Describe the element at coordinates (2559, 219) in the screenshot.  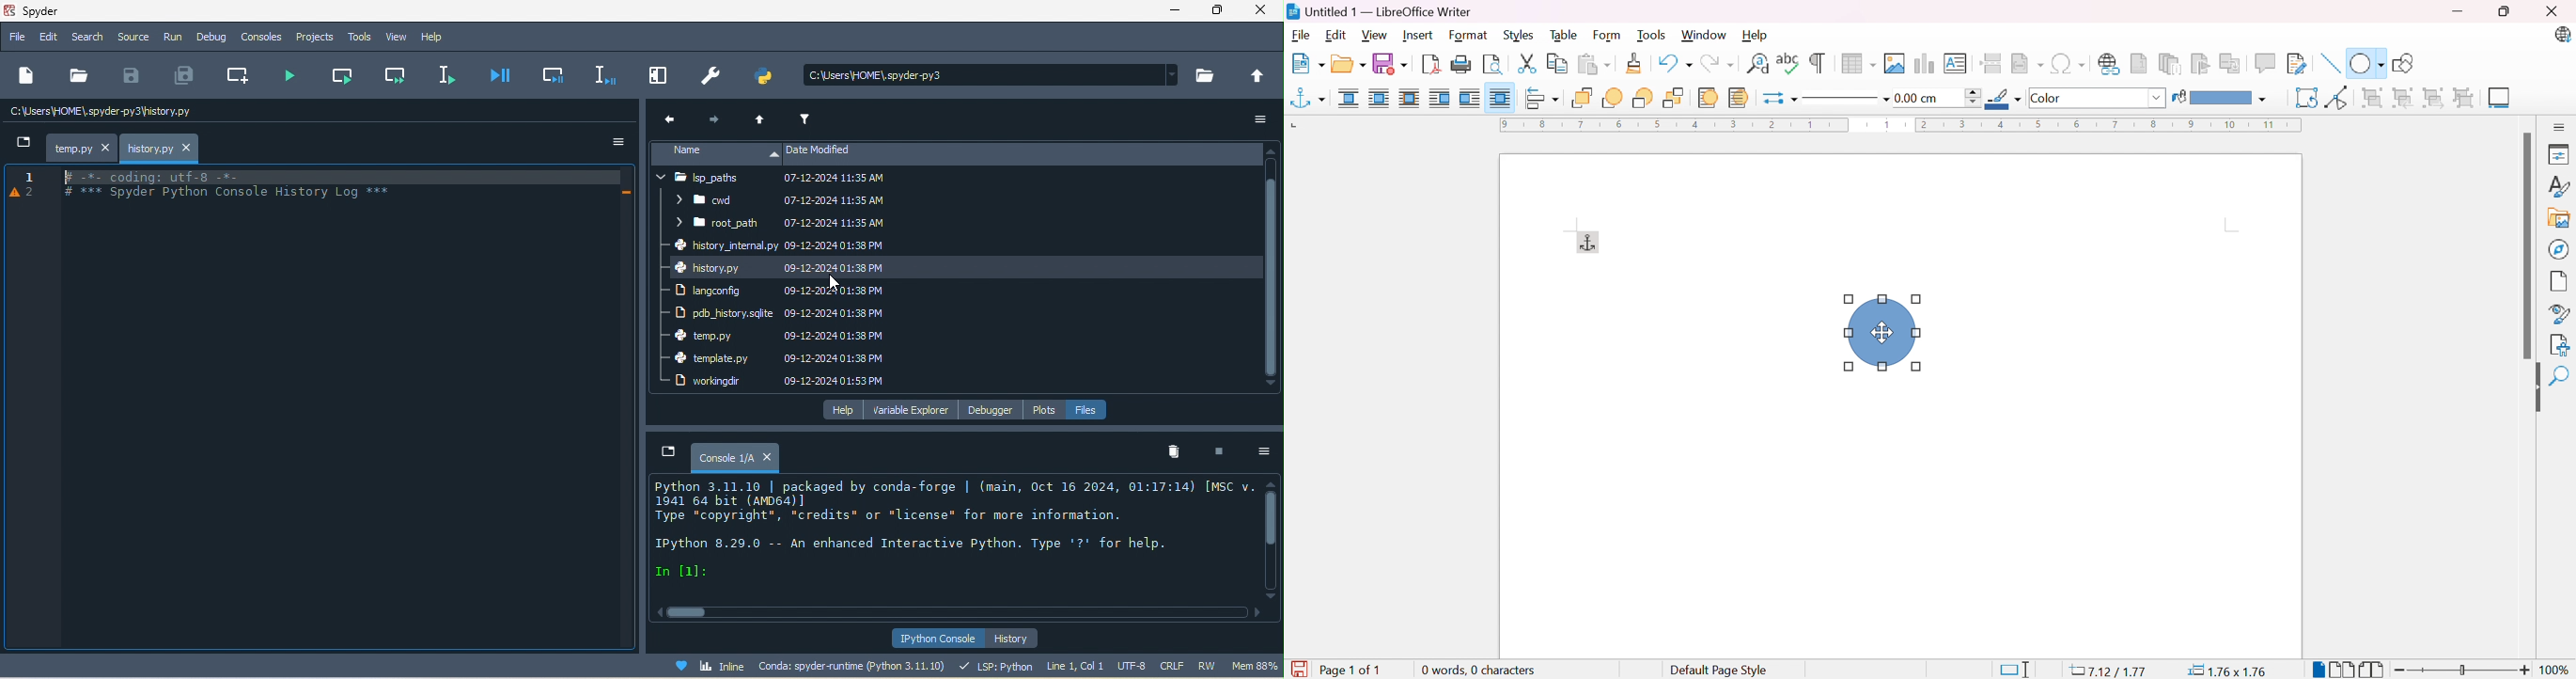
I see `Gallery` at that location.